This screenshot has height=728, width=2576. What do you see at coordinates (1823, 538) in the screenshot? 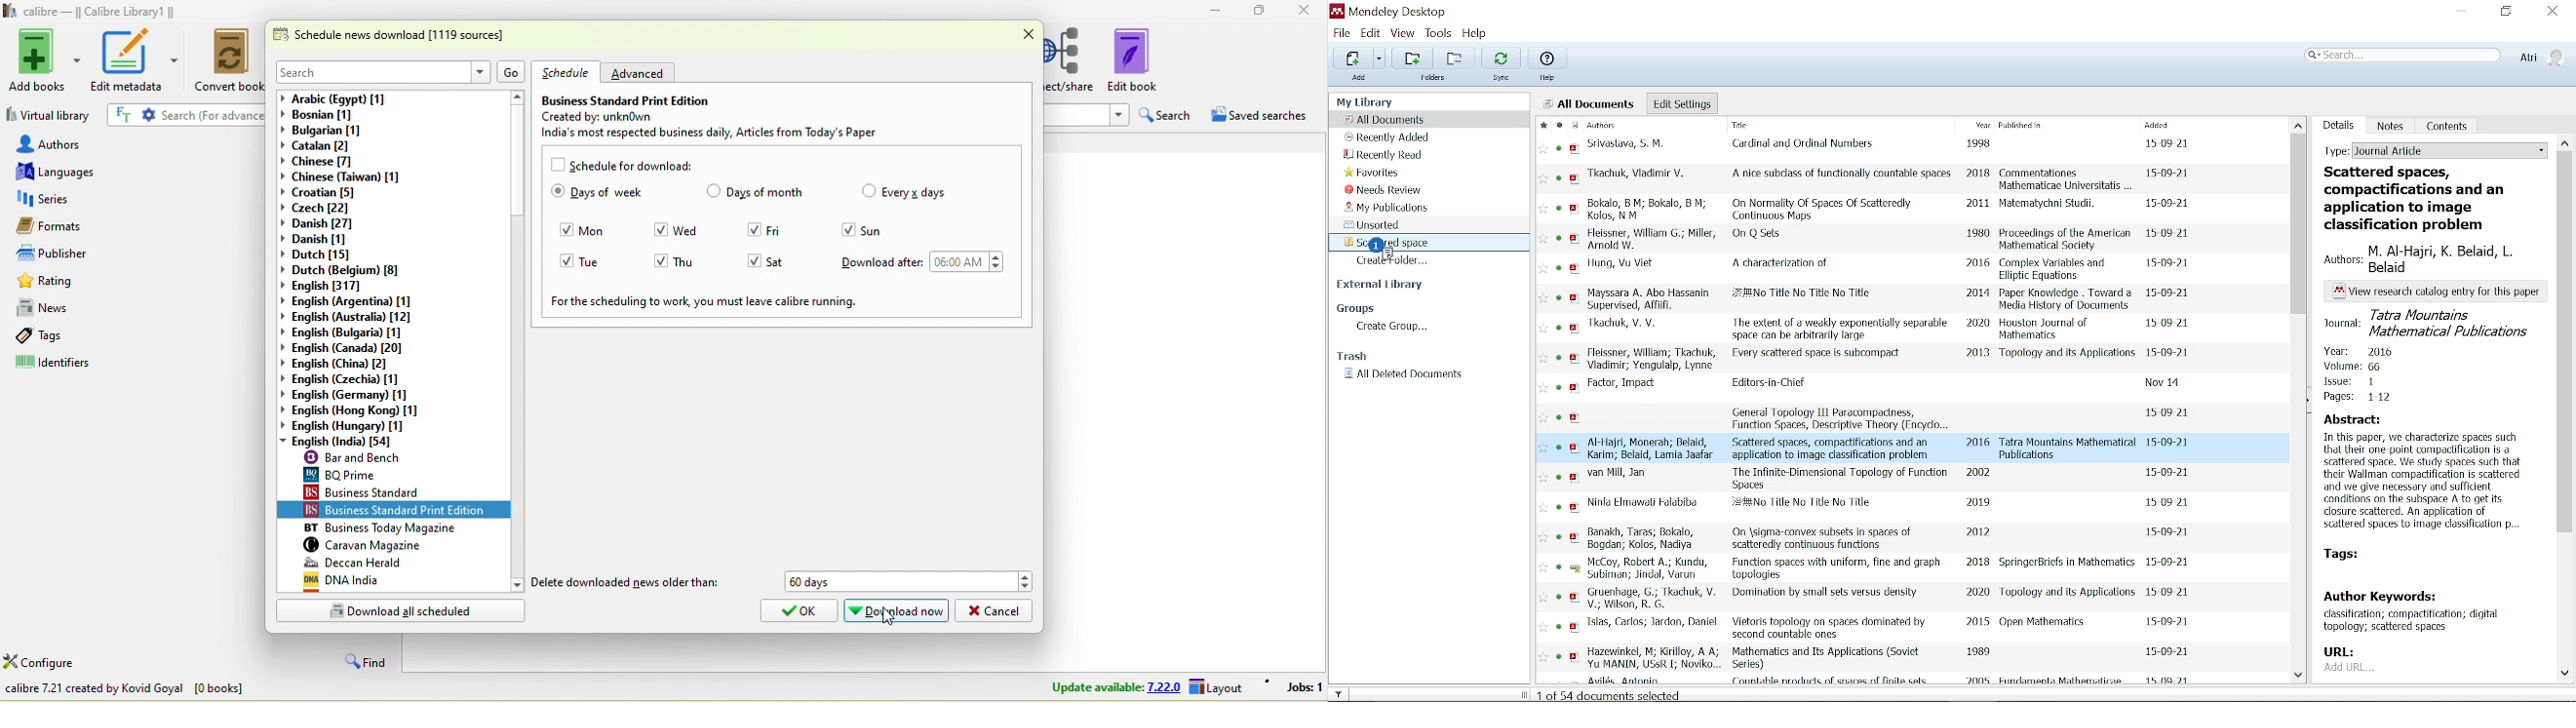
I see `title` at bounding box center [1823, 538].